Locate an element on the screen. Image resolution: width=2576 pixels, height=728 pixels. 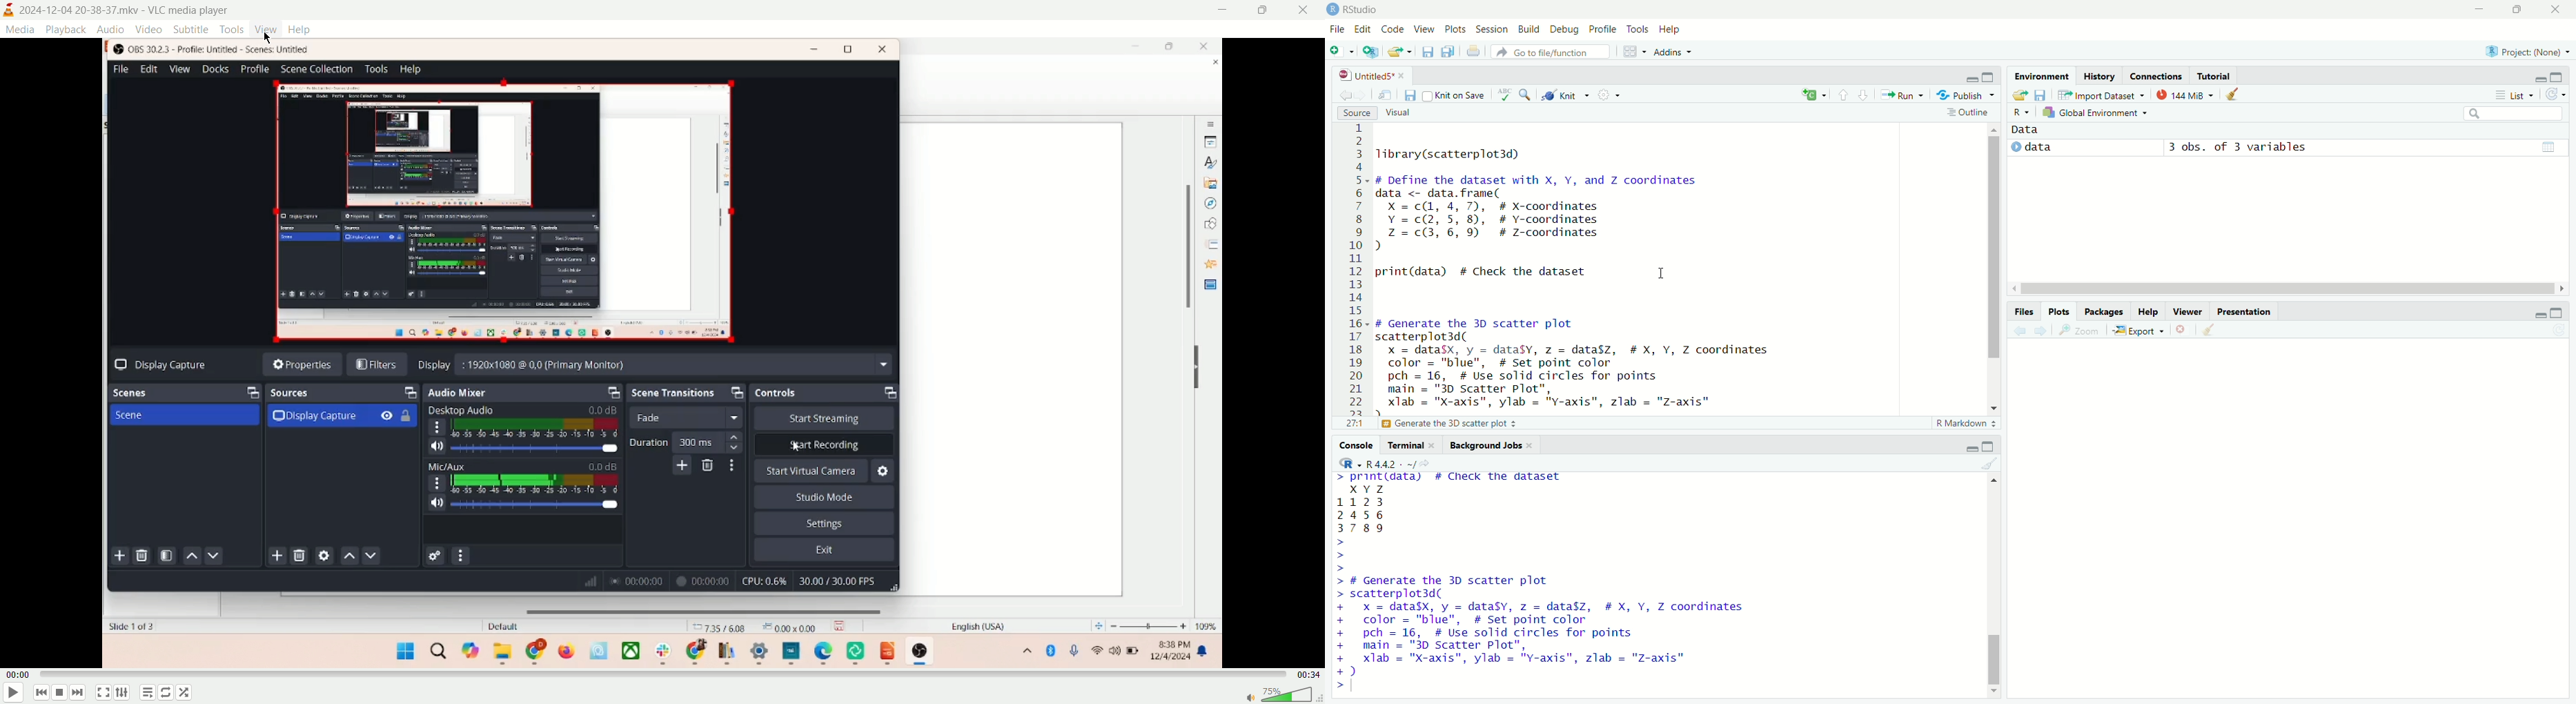
scrollbar is located at coordinates (1995, 587).